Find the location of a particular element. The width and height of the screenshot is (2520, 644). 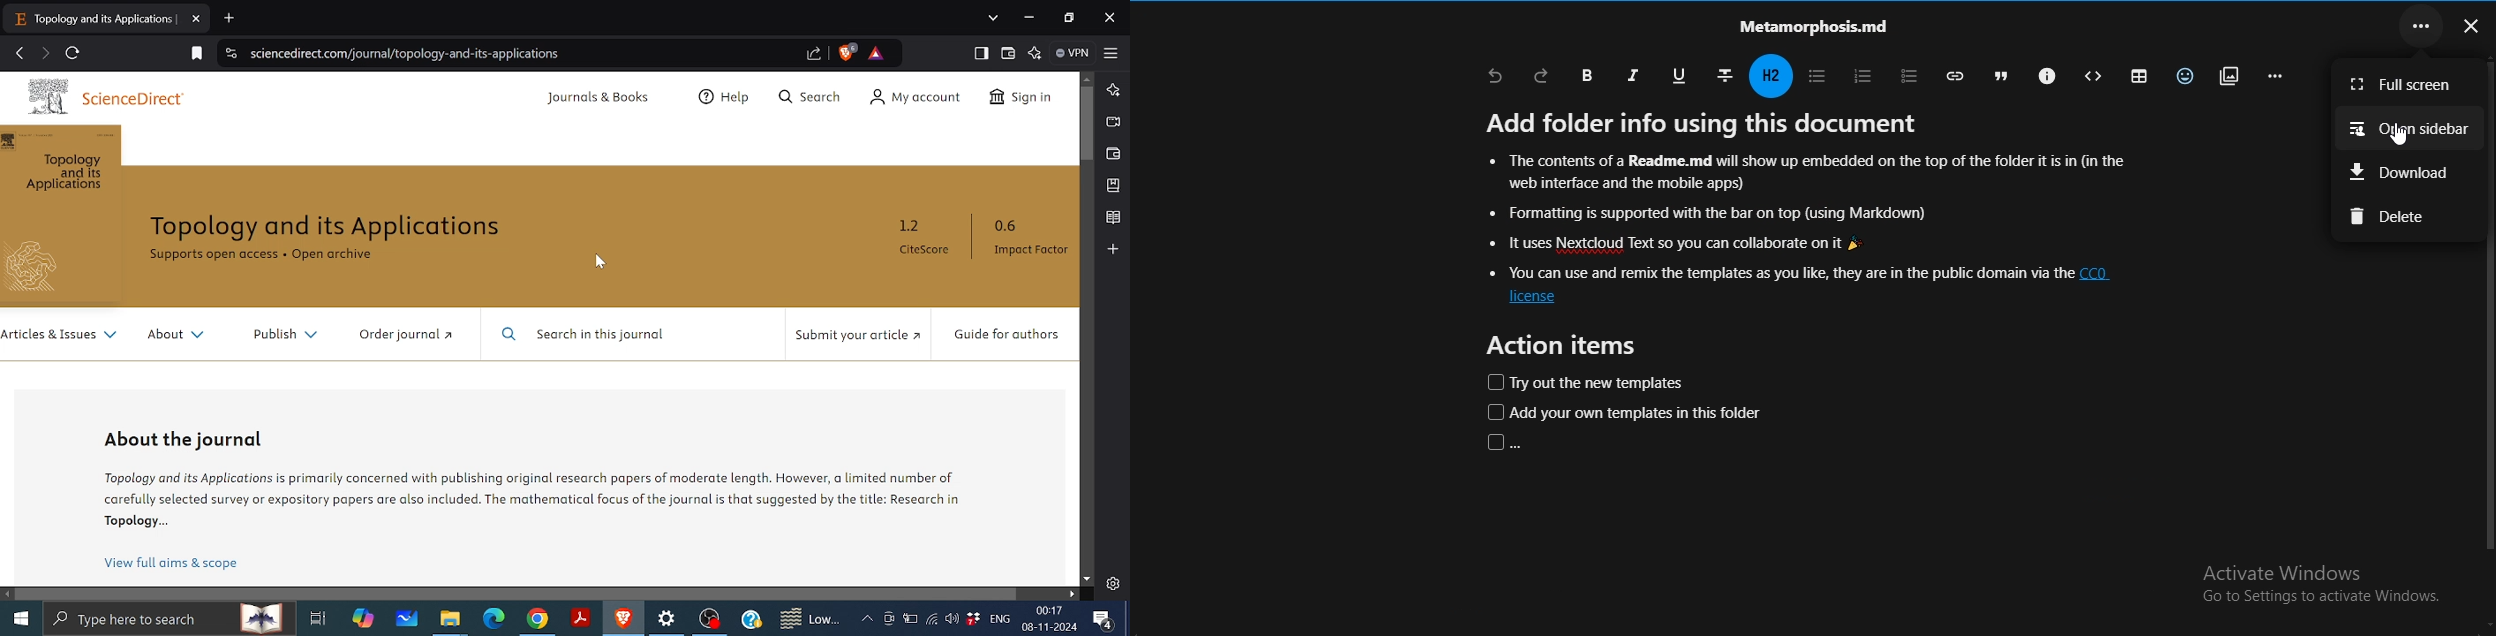

cursor is located at coordinates (602, 262).